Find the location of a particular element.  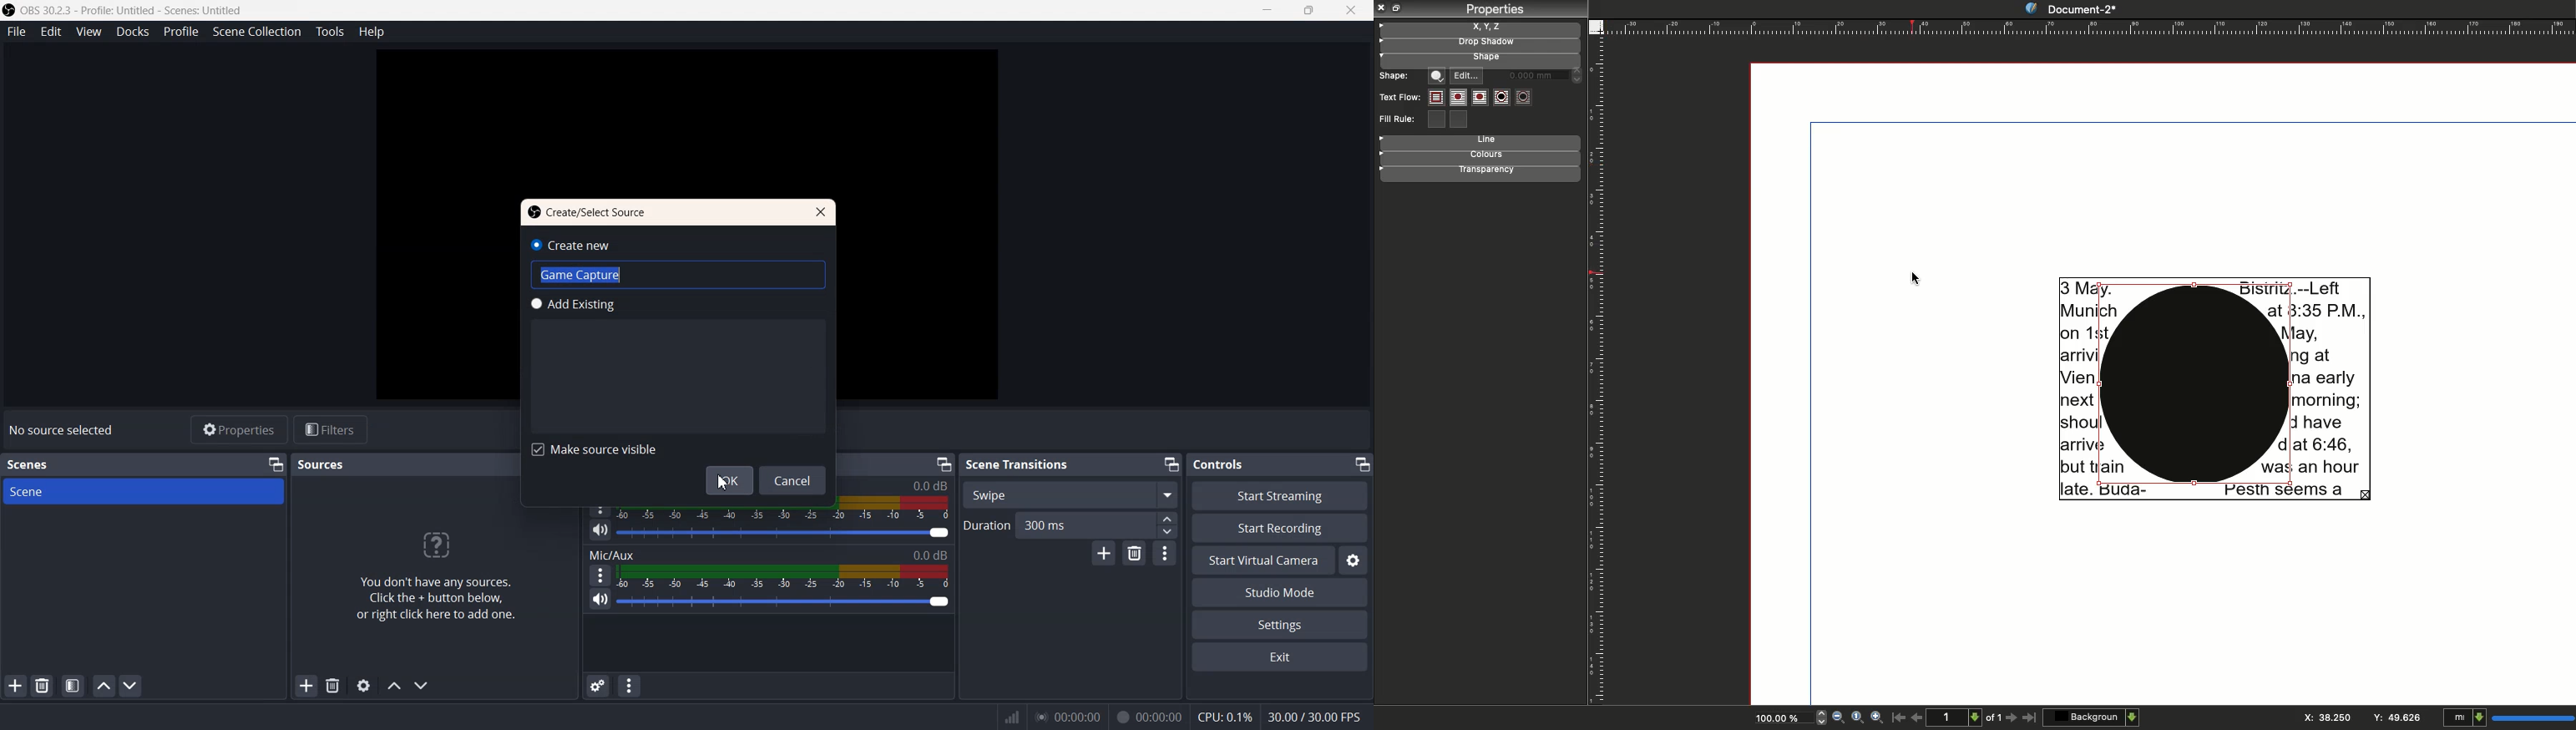

Scene Collection is located at coordinates (258, 32).